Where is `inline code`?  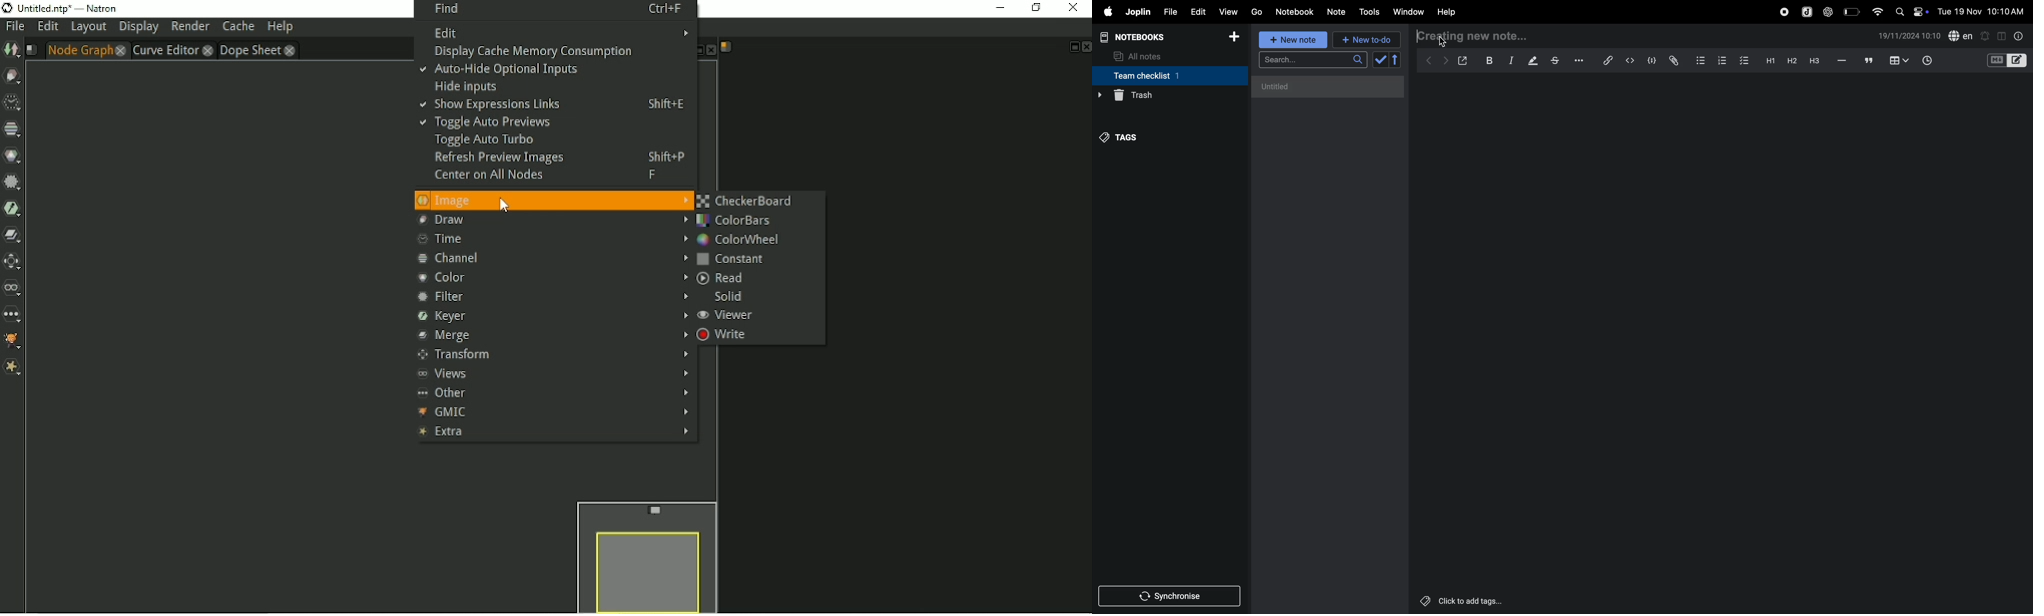 inline code is located at coordinates (1630, 60).